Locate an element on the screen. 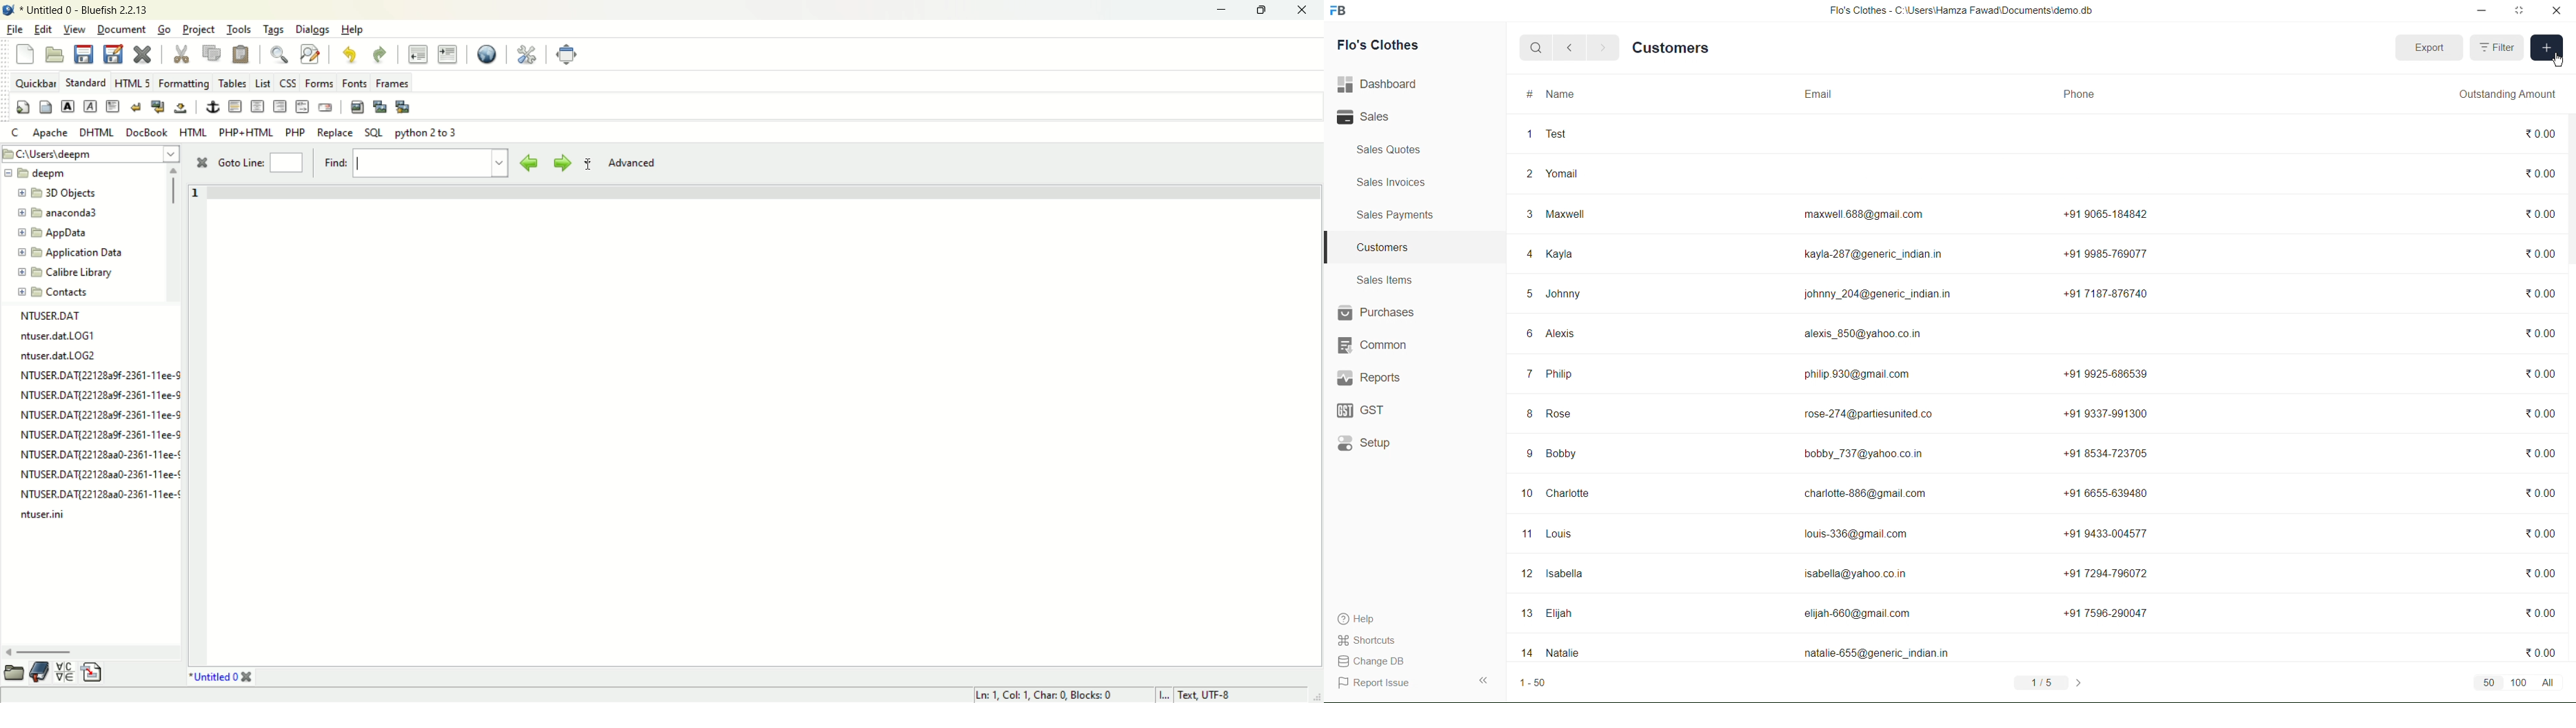  kayla-287@generic_indian.in is located at coordinates (1883, 256).